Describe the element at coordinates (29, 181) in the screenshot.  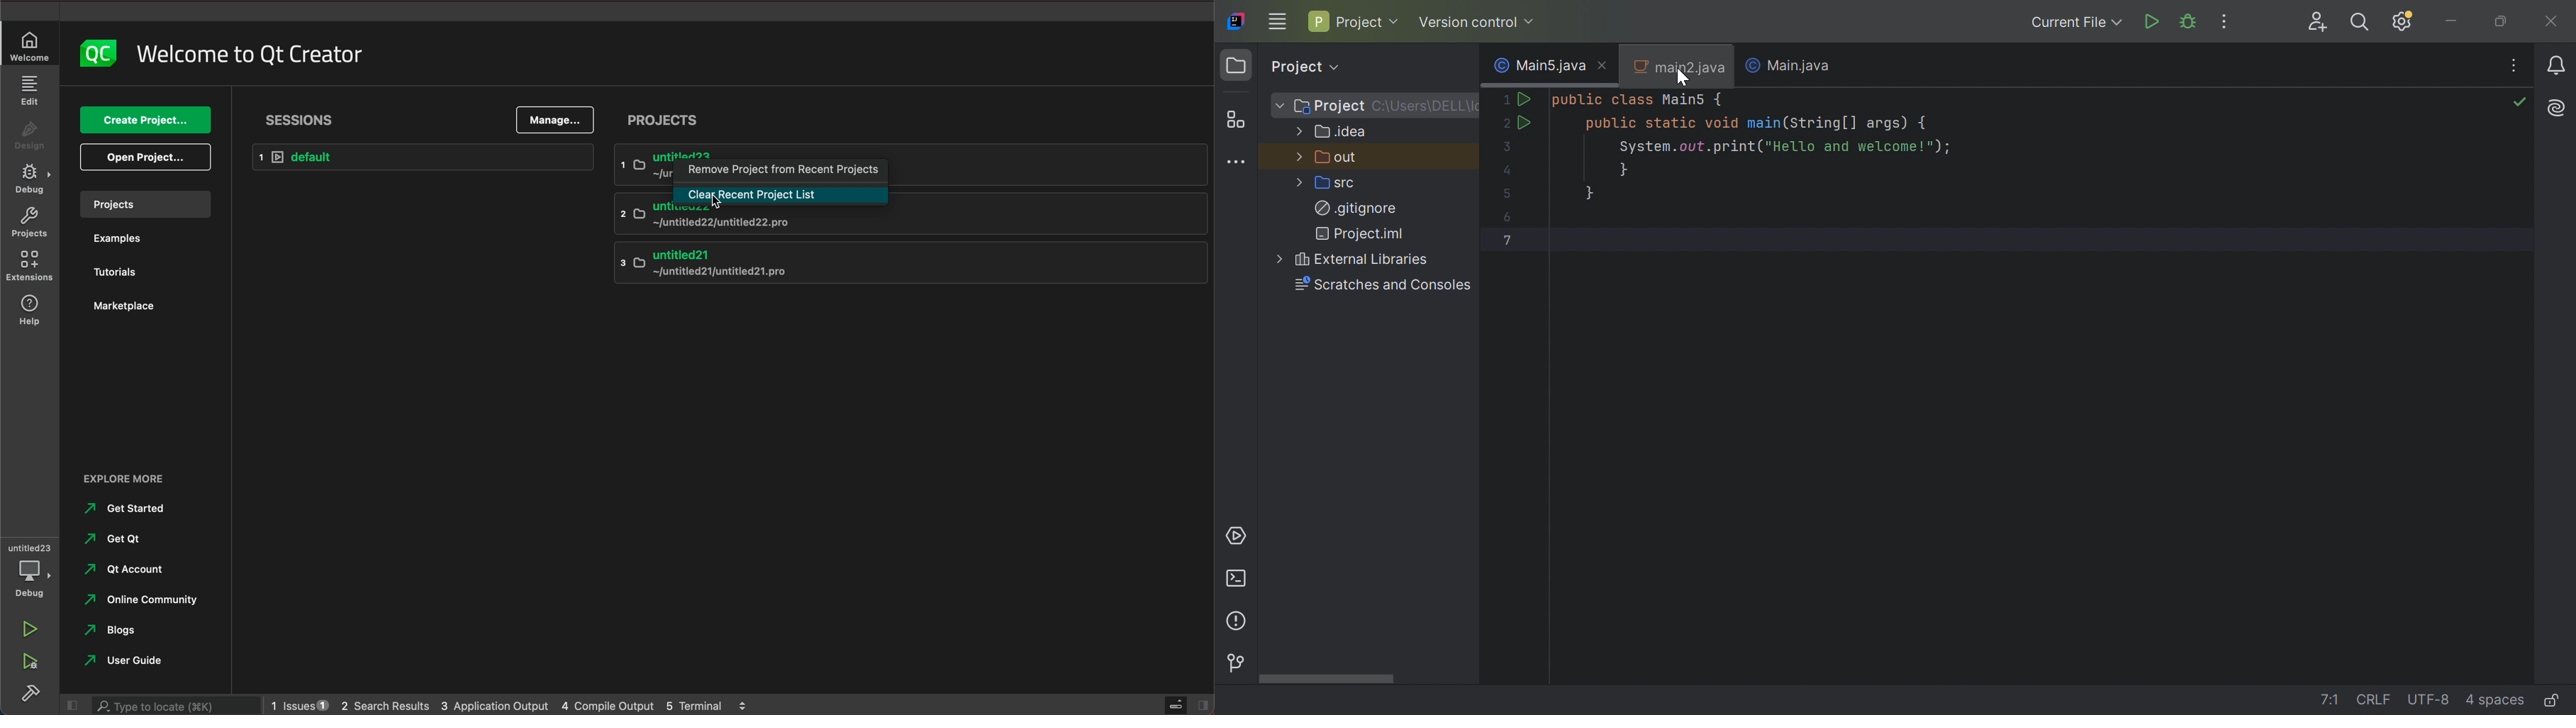
I see `debug` at that location.